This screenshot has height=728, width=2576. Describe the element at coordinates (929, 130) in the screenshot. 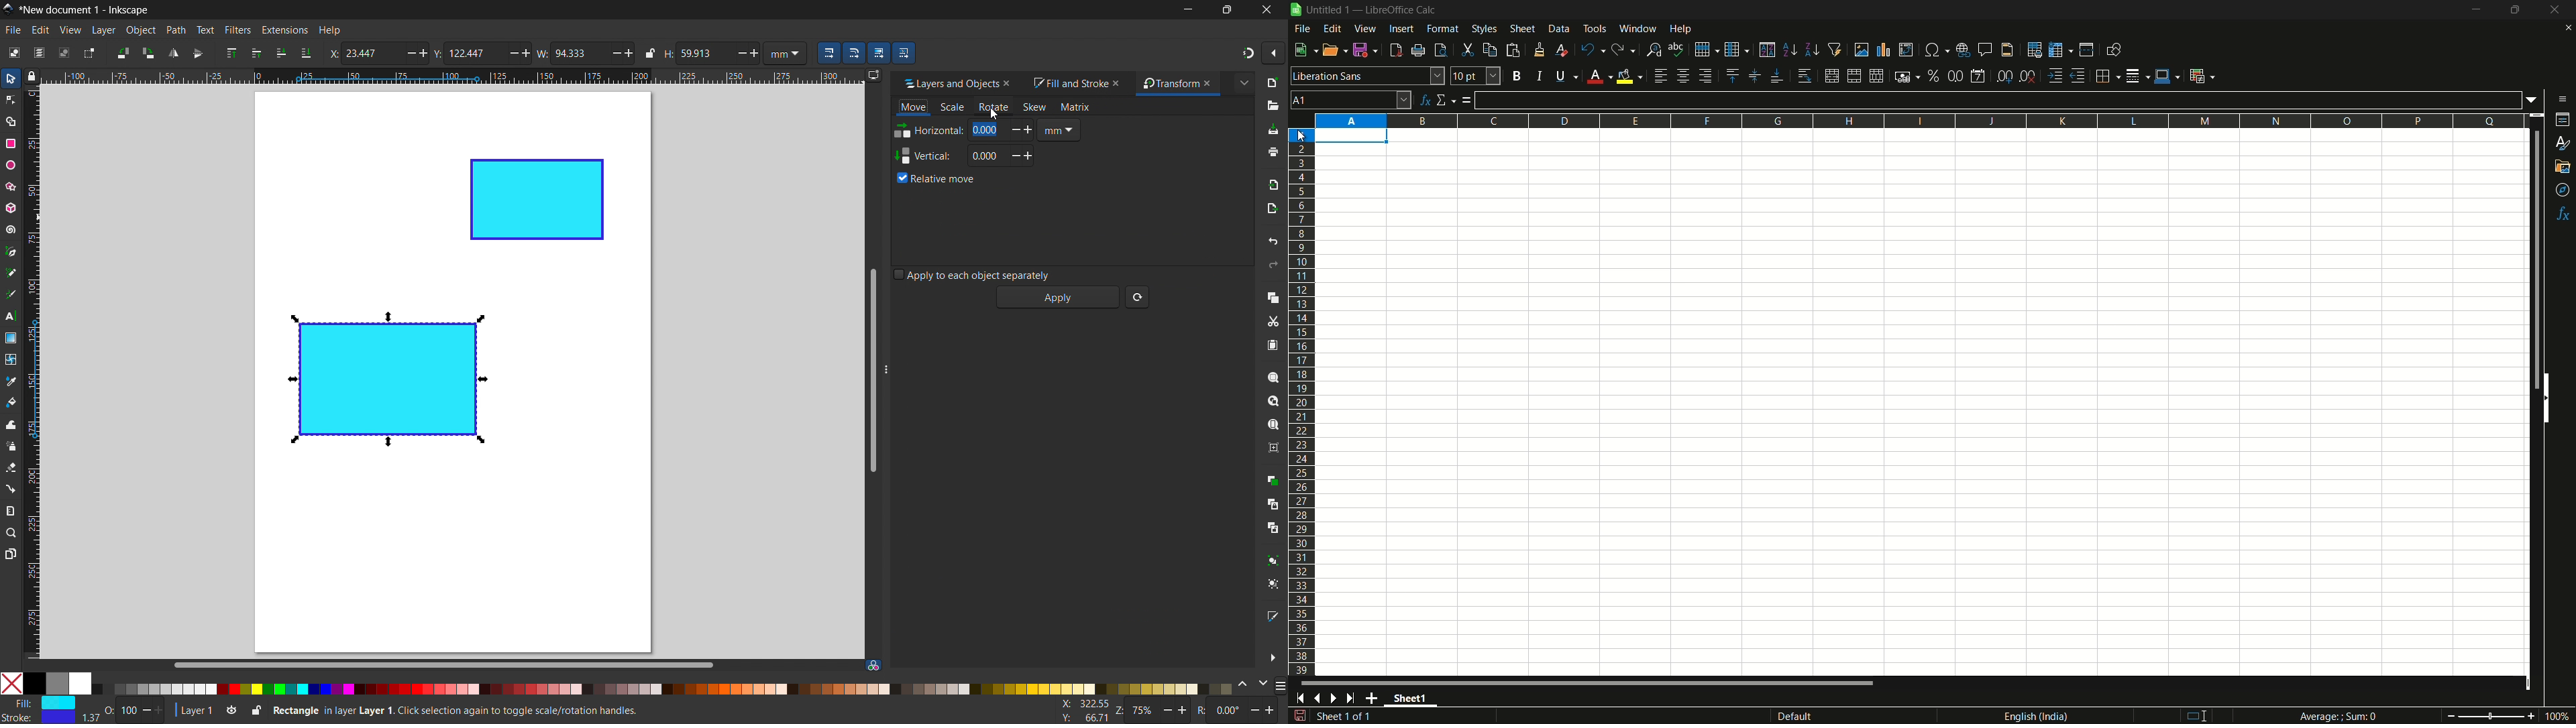

I see `Horizontal` at that location.